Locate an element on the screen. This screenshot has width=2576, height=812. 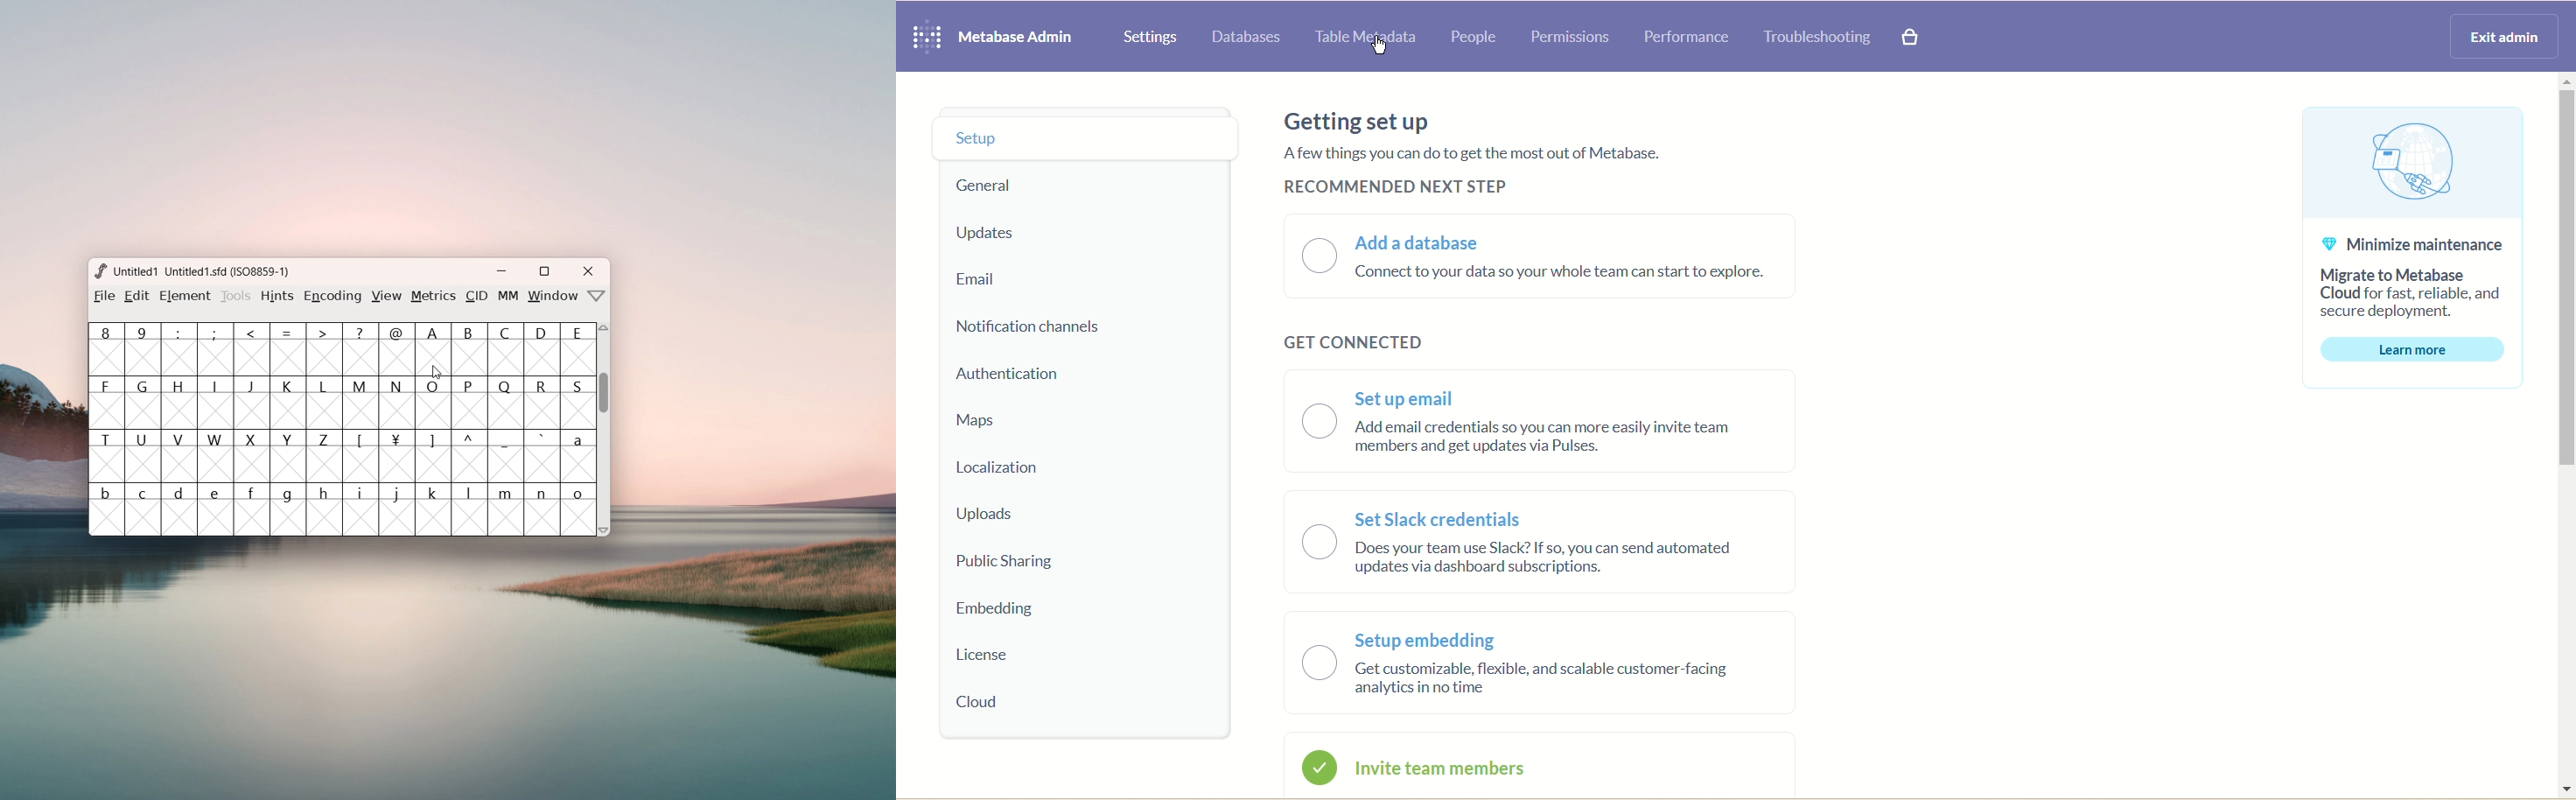
Uploads is located at coordinates (1041, 512).